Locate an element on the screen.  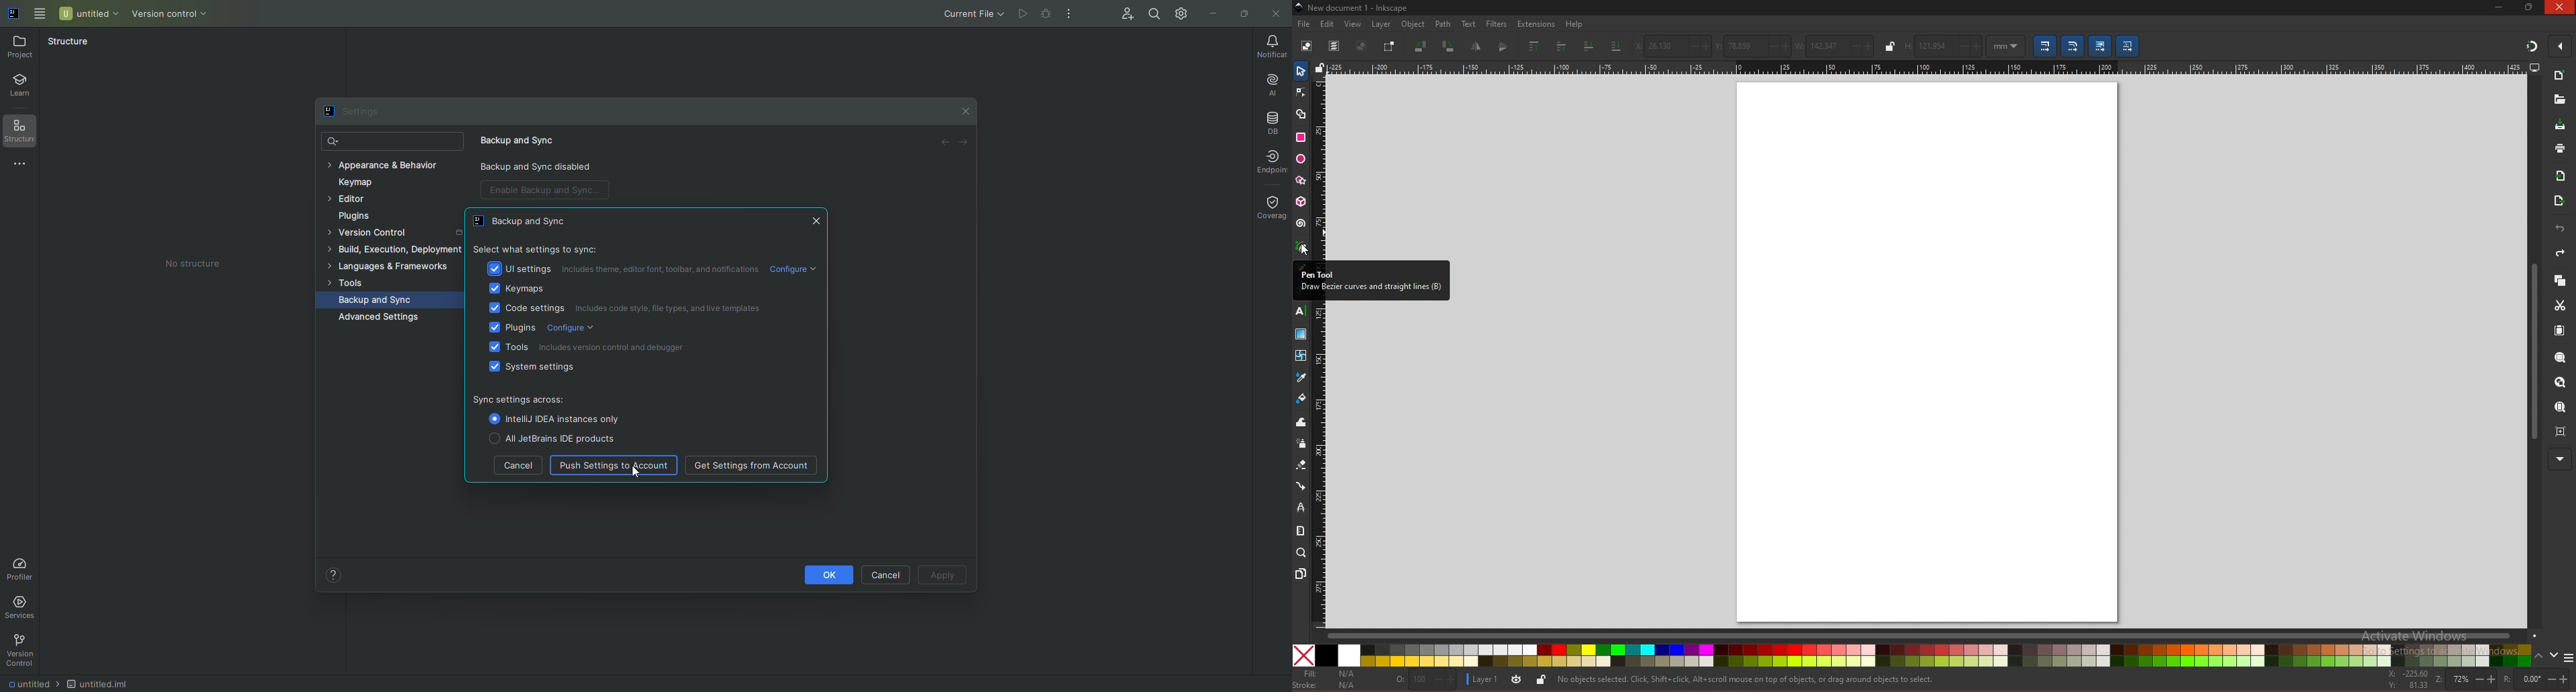
scroll bar is located at coordinates (2532, 352).